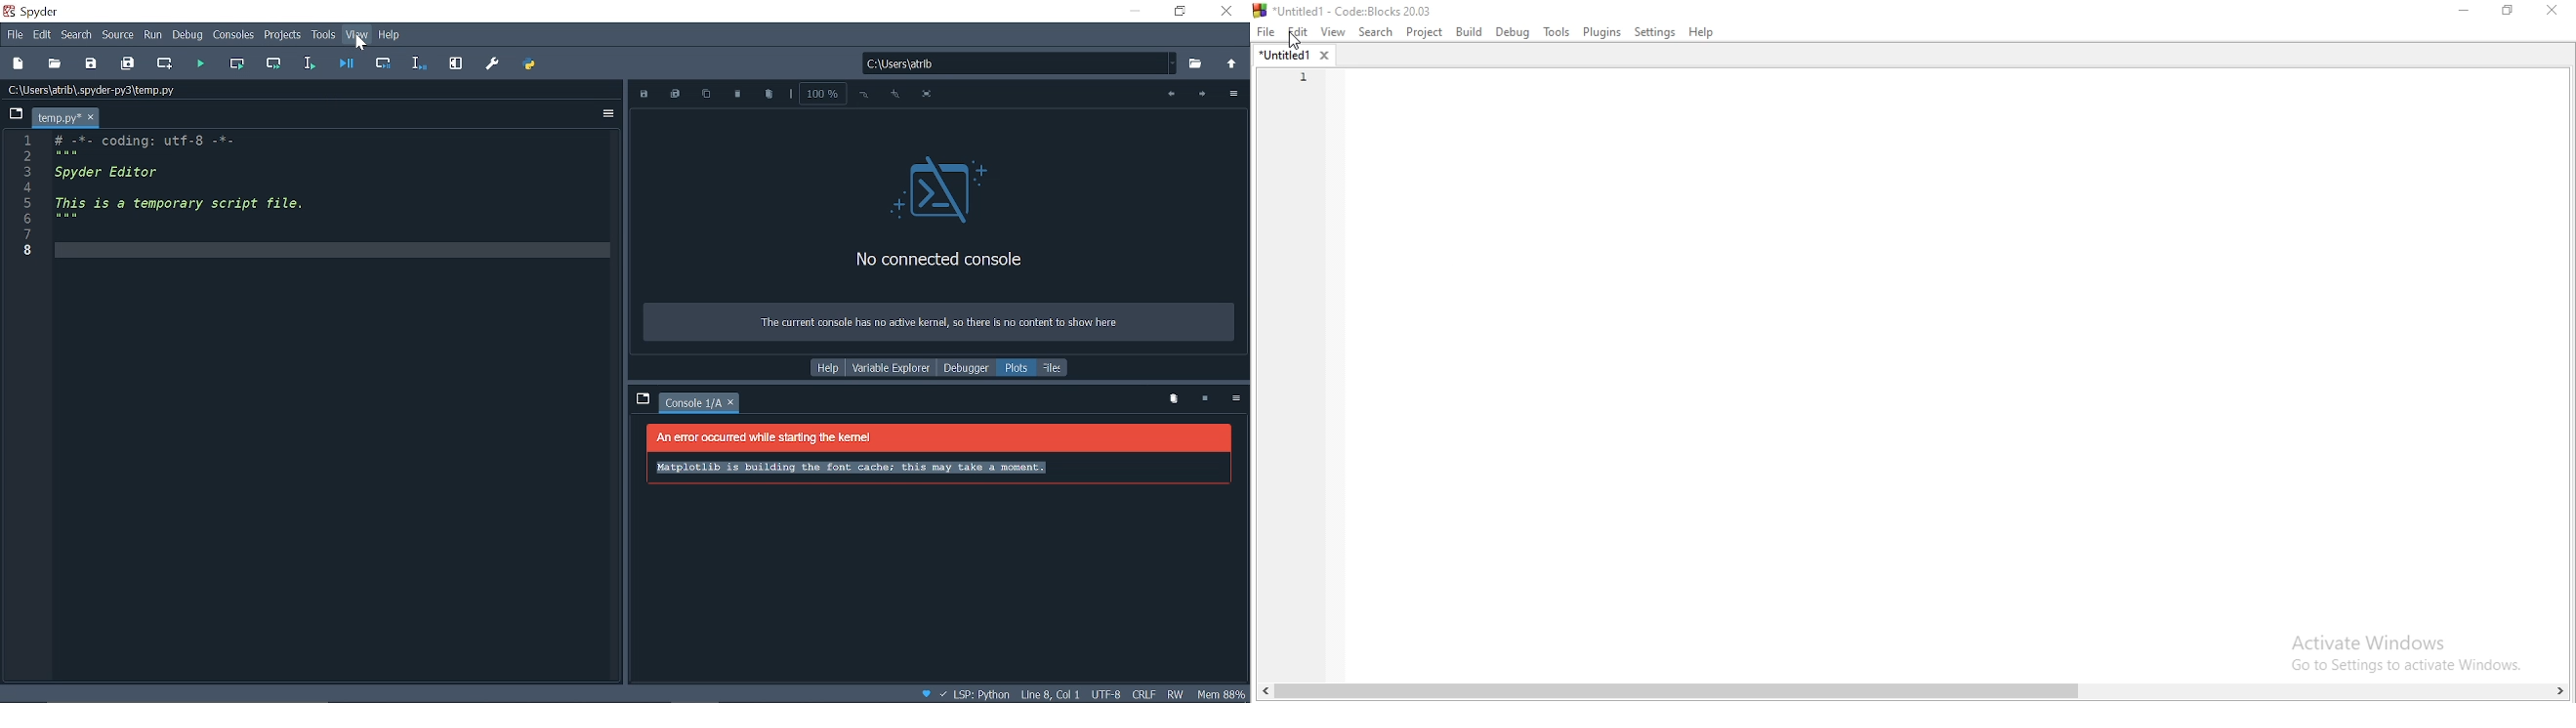 The height and width of the screenshot is (728, 2576). Describe the element at coordinates (2461, 13) in the screenshot. I see `Minimise` at that location.